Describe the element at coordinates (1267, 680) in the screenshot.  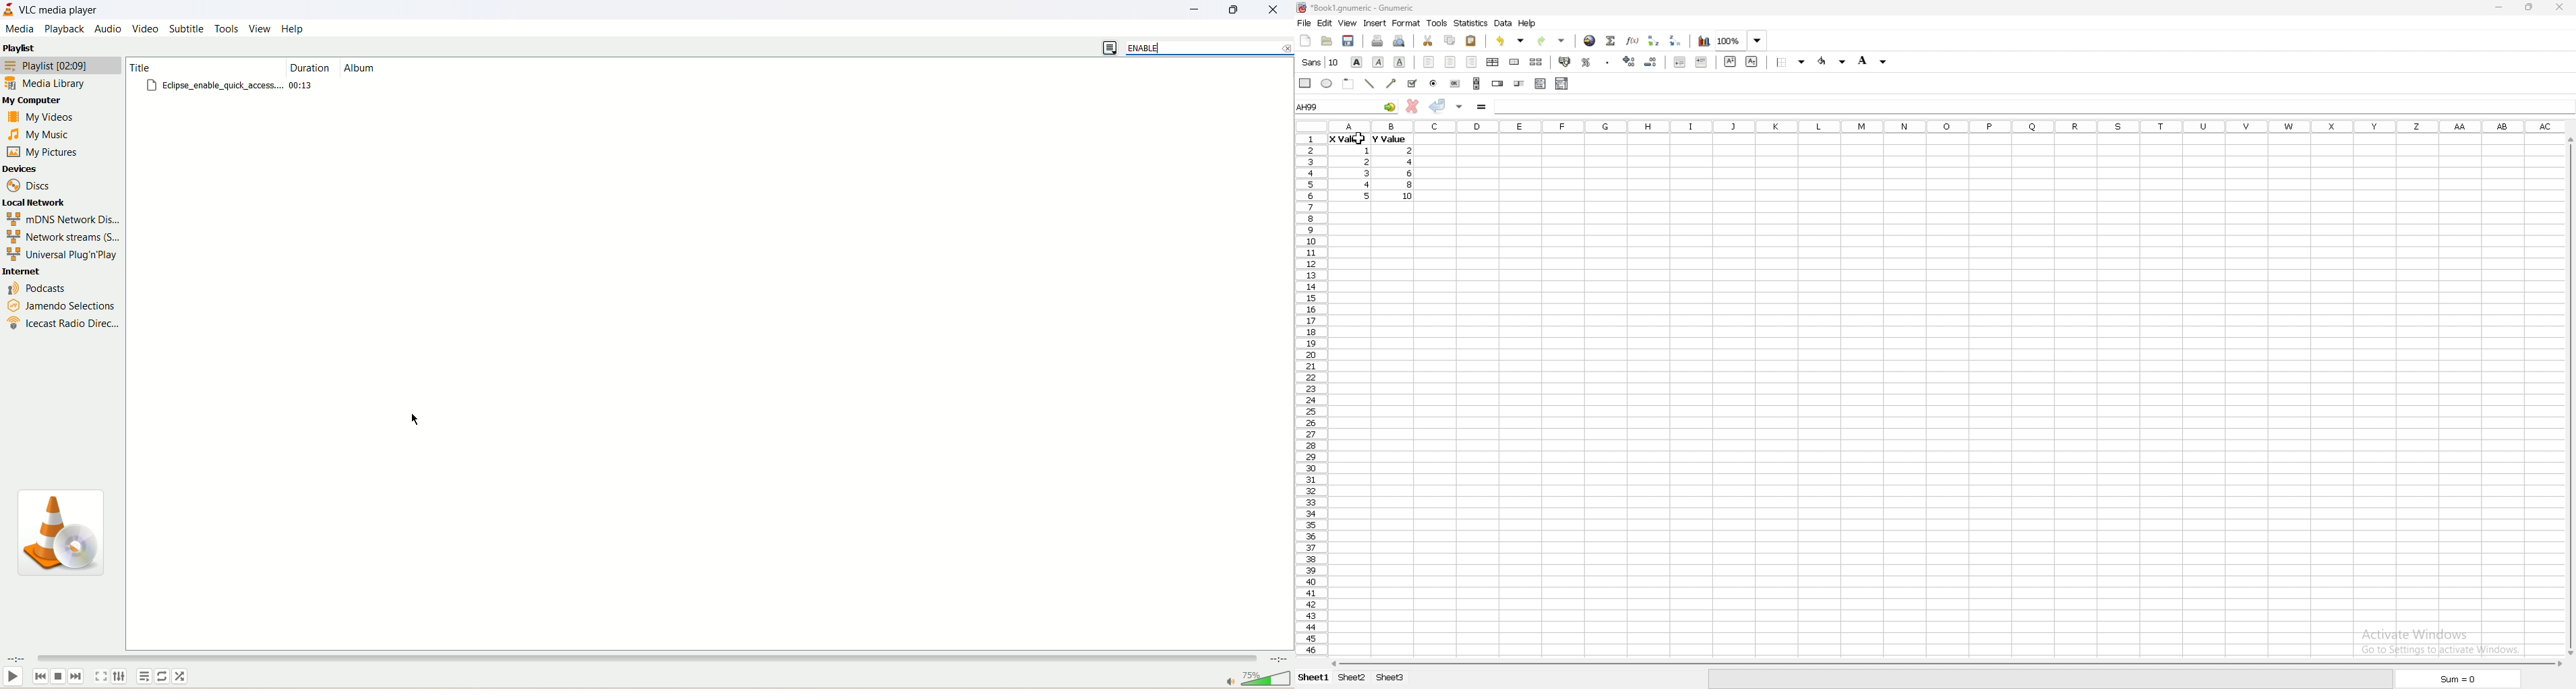
I see `volume bar` at that location.